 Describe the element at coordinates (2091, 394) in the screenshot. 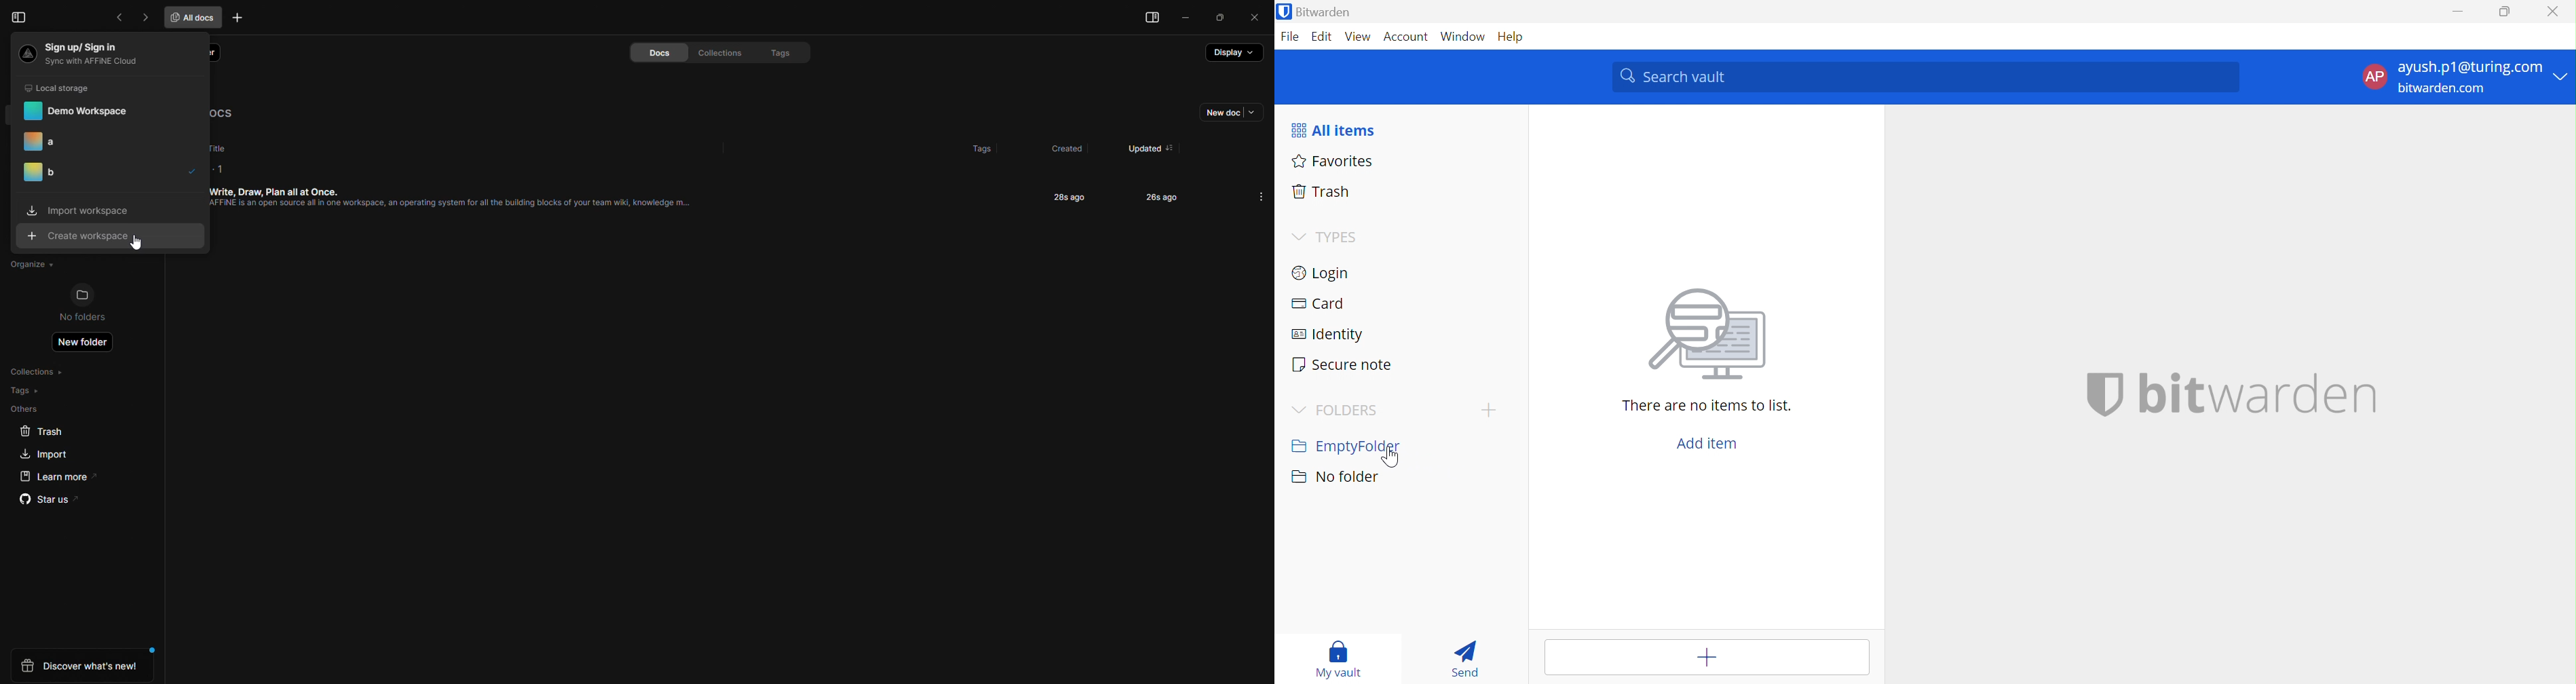

I see `bitwarden logo` at that location.